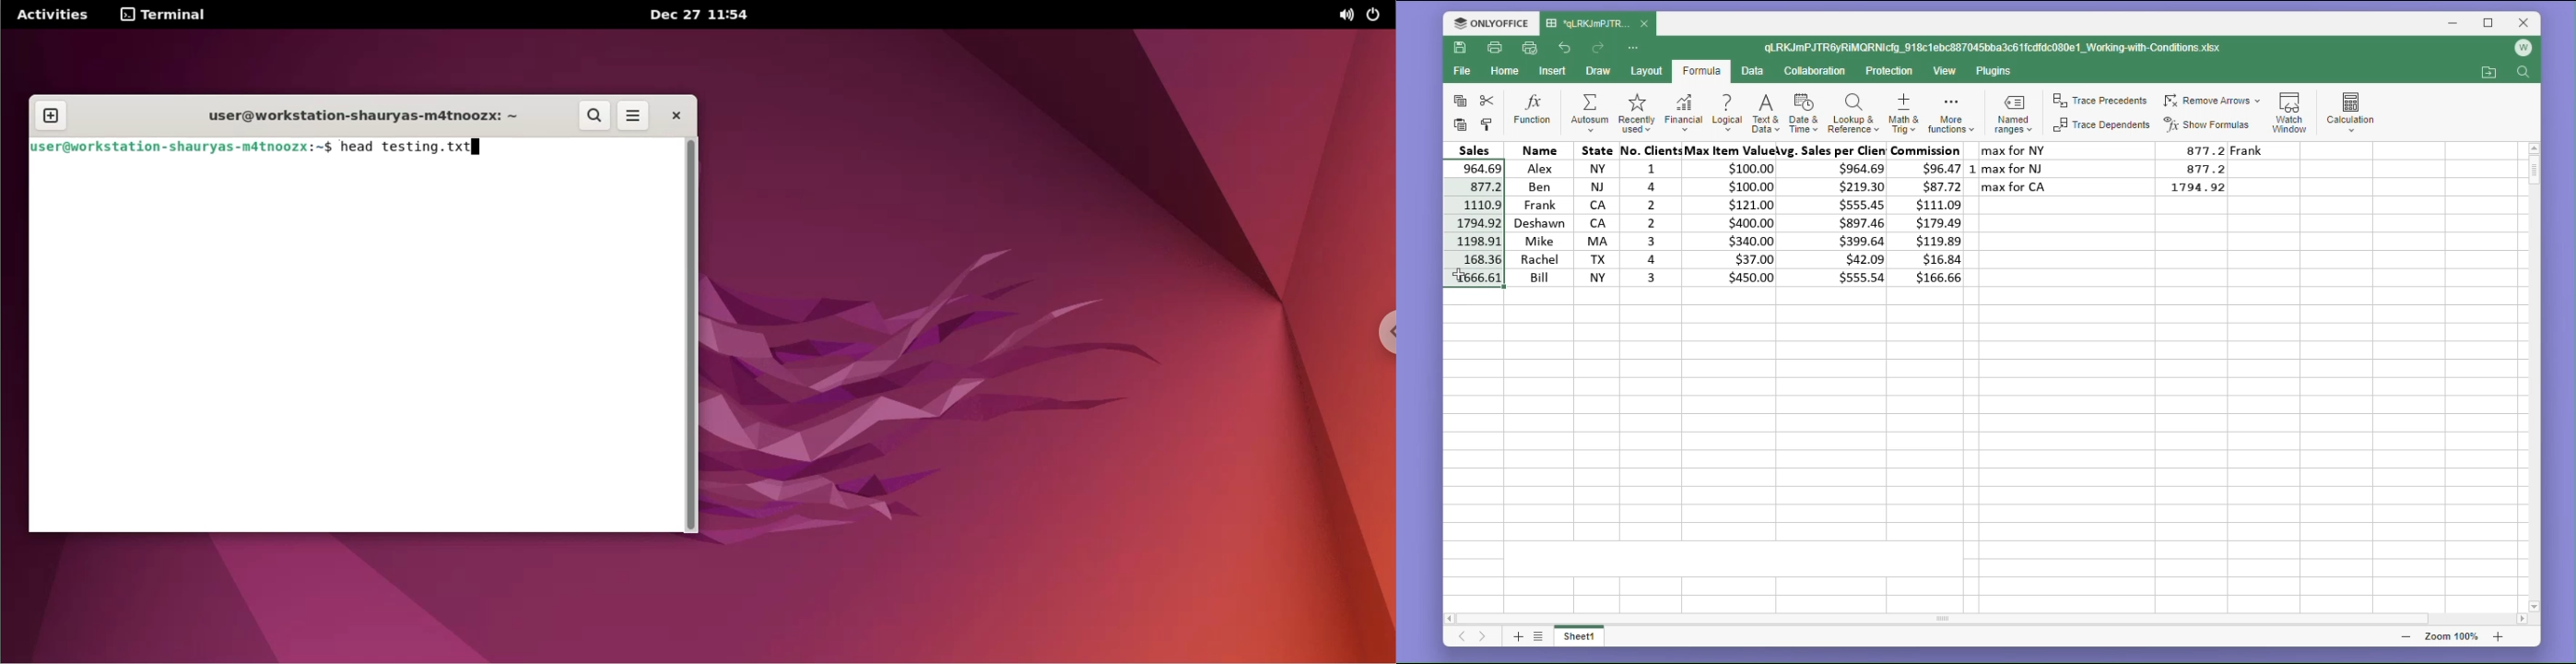 The width and height of the screenshot is (2576, 672). Describe the element at coordinates (1648, 215) in the screenshot. I see `no. of clients` at that location.